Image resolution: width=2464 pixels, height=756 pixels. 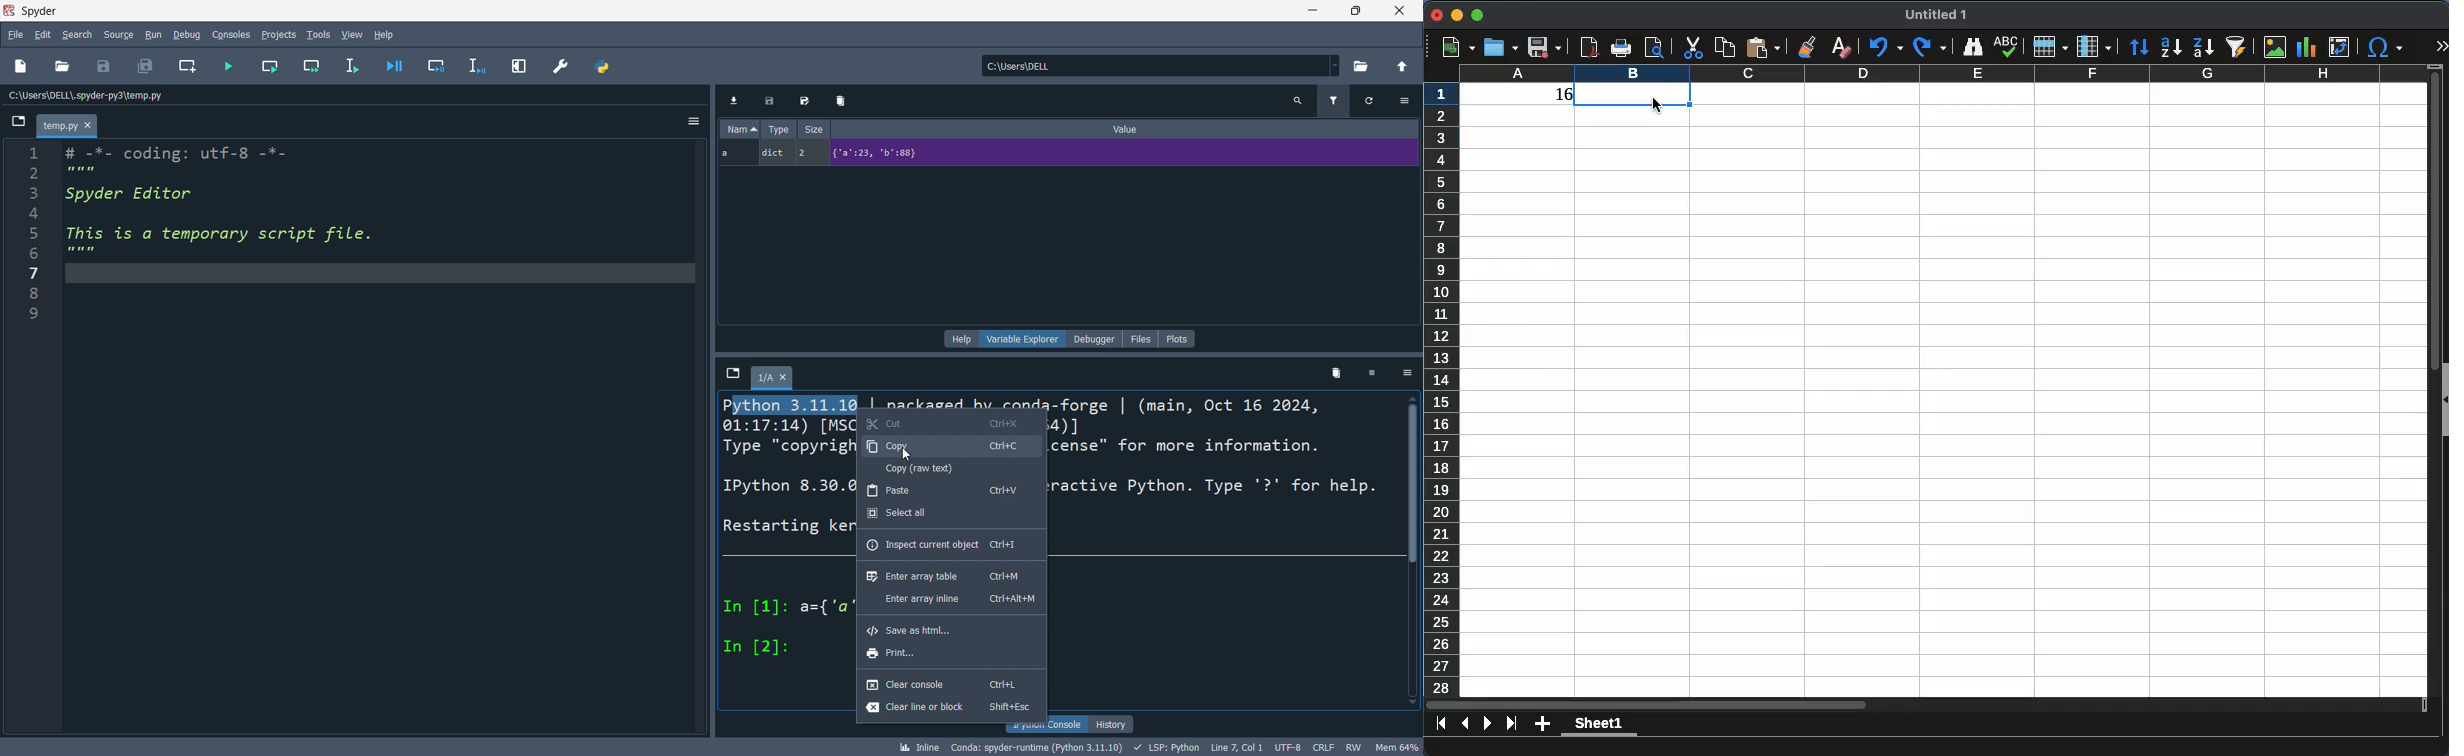 I want to click on column , so click(x=2094, y=46).